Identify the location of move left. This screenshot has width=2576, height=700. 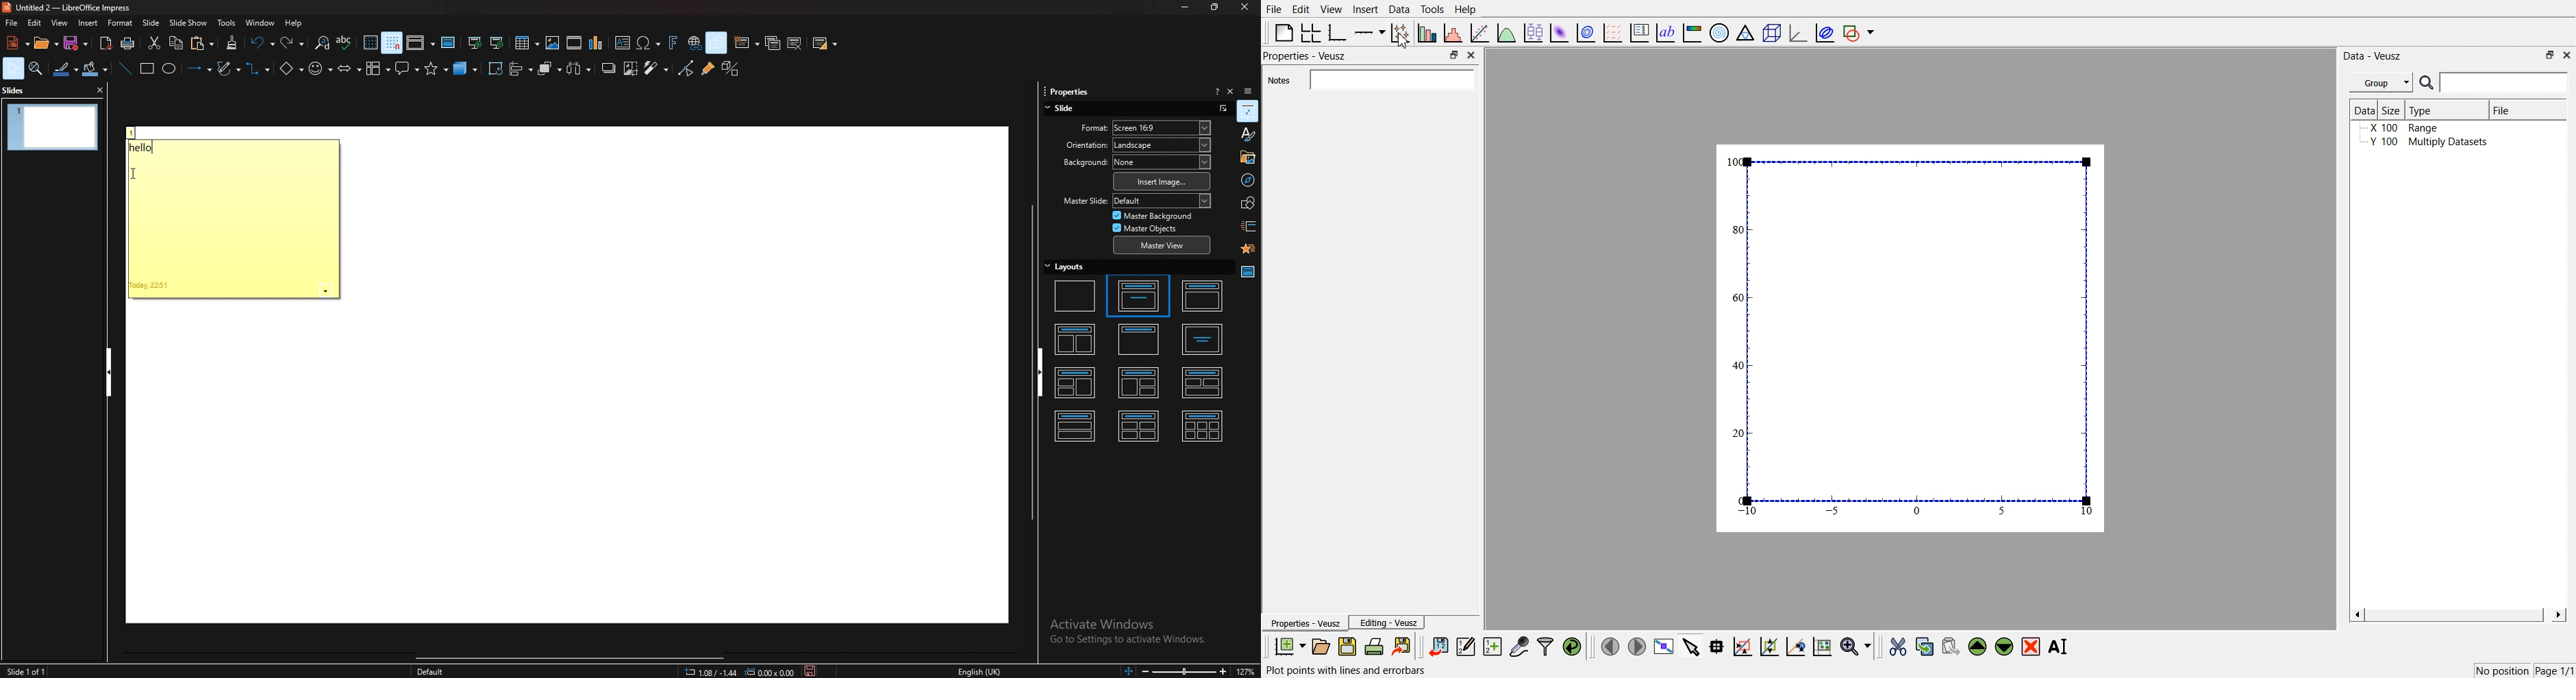
(1610, 646).